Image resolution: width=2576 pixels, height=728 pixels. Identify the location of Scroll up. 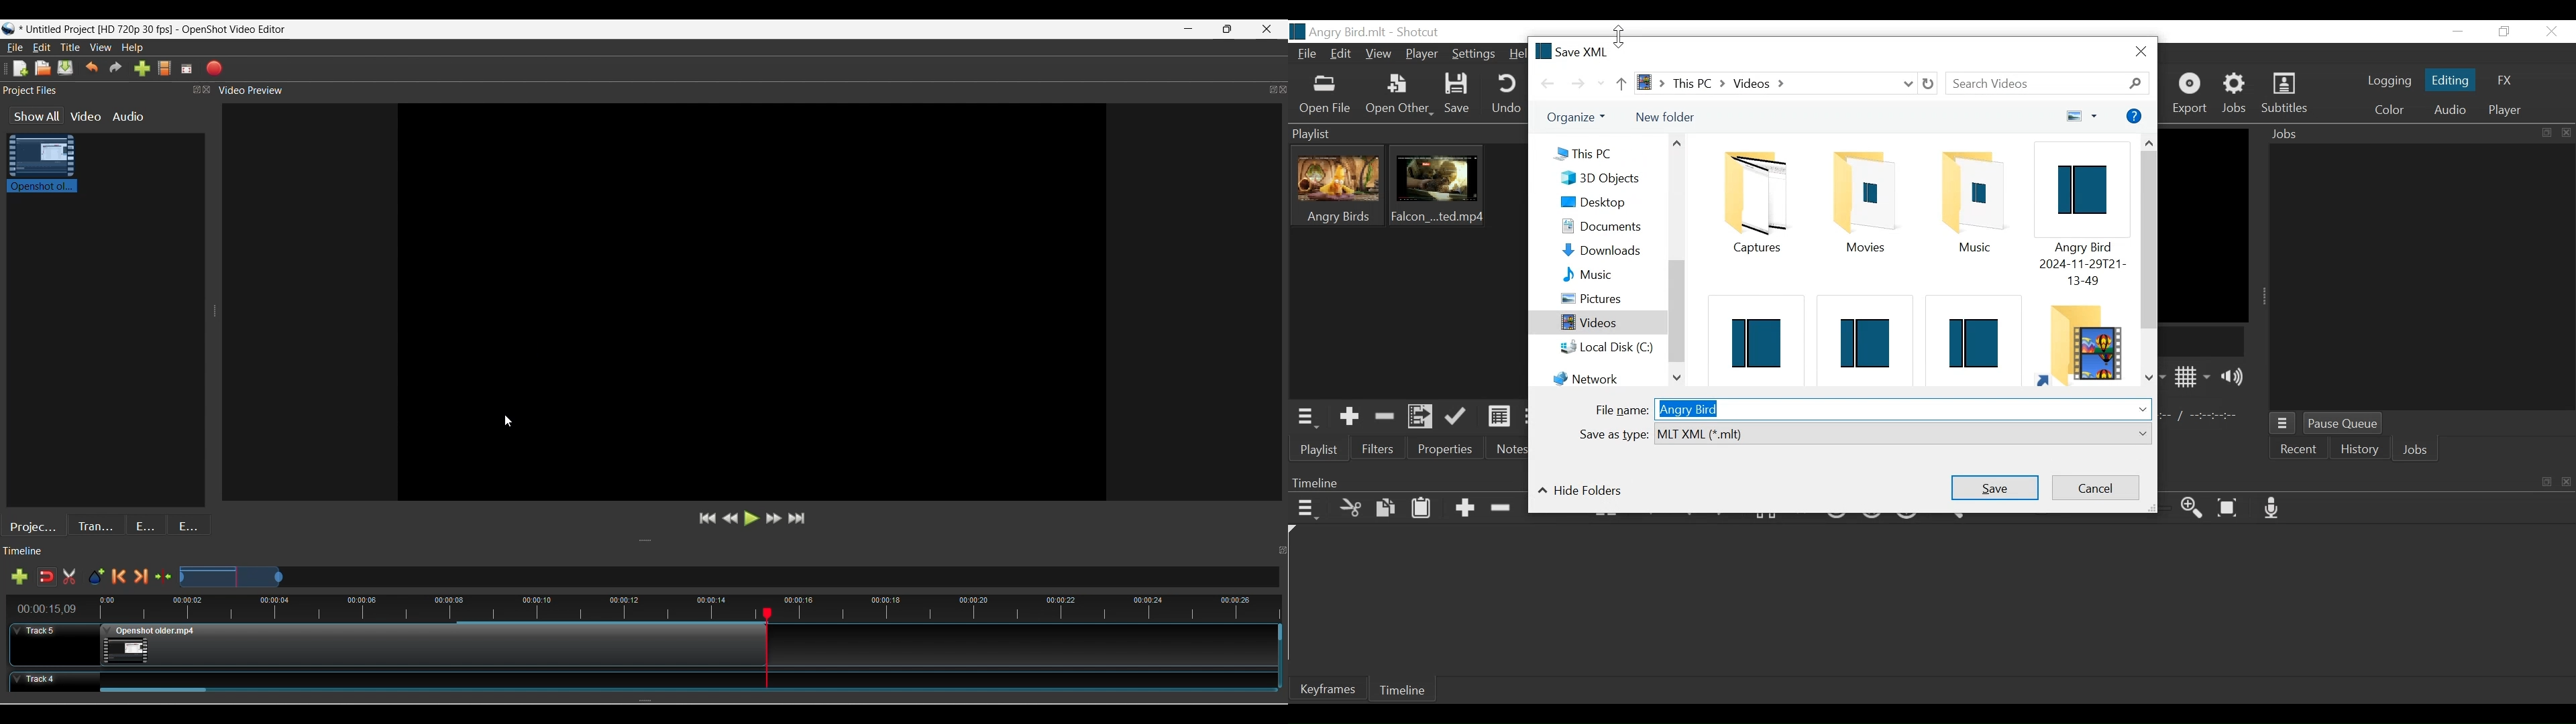
(2151, 141).